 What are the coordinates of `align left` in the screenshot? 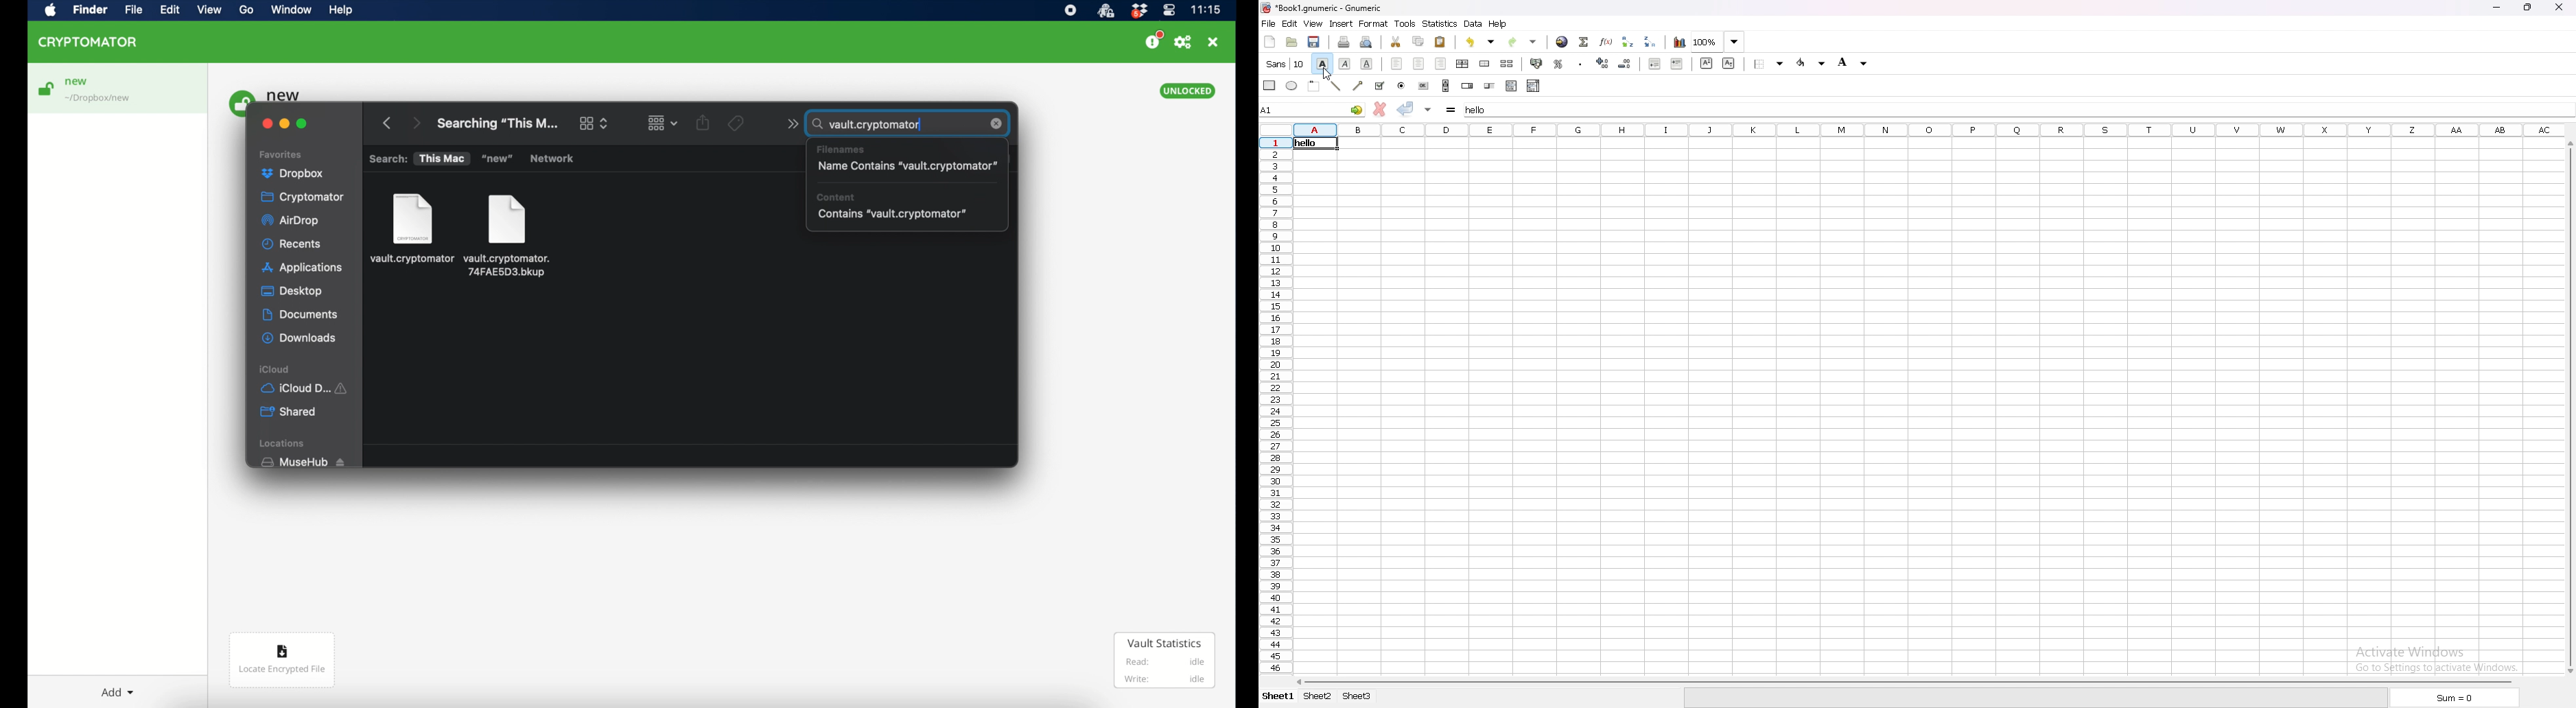 It's located at (1396, 64).